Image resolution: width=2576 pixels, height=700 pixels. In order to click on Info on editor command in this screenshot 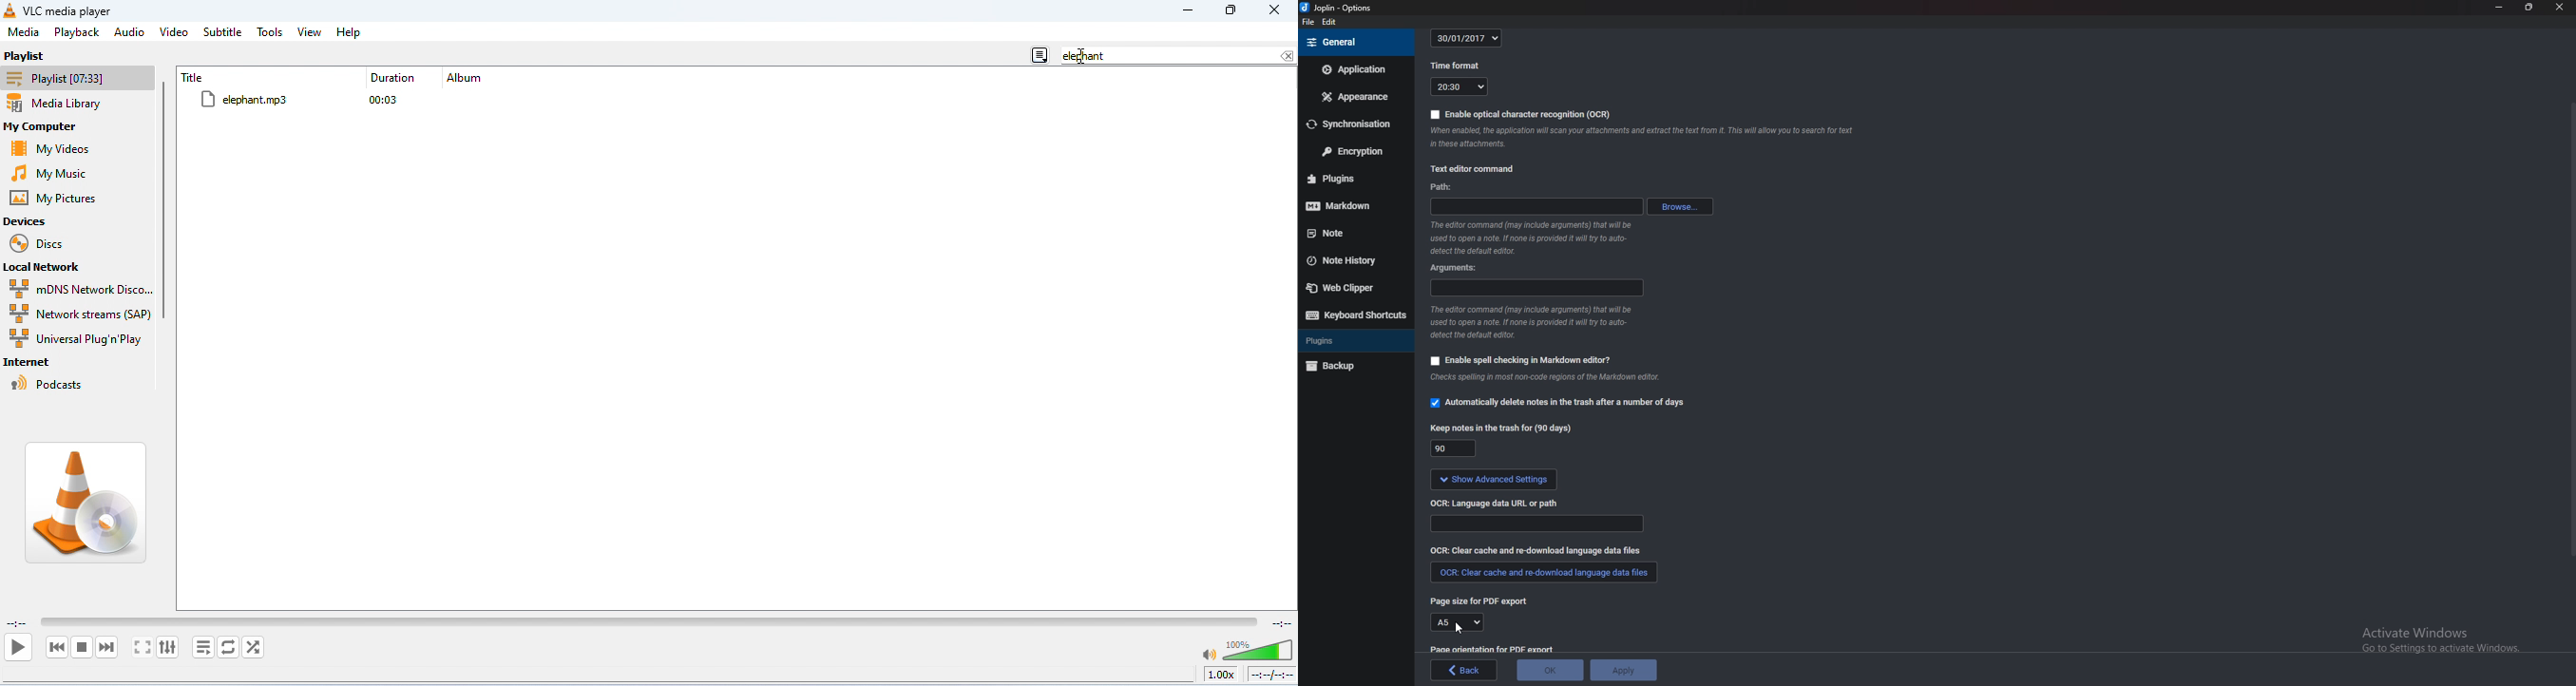, I will do `click(1534, 322)`.